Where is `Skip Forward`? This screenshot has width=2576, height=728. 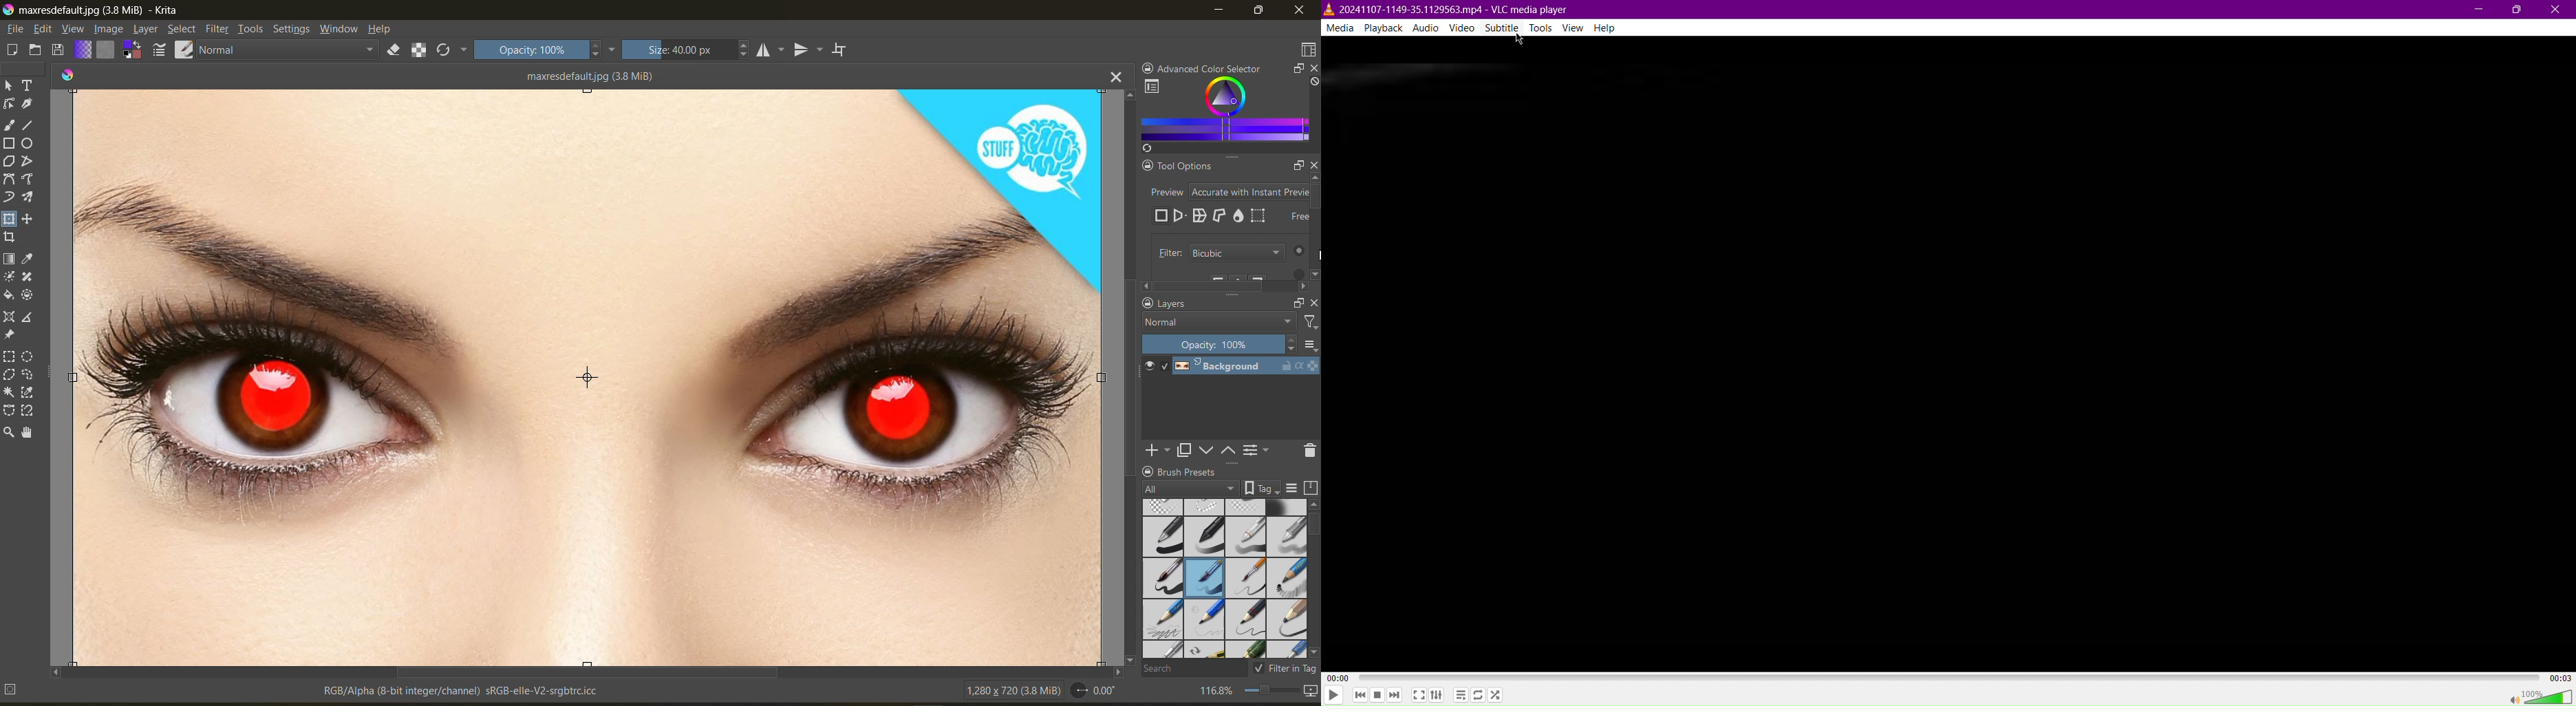 Skip Forward is located at coordinates (1395, 696).